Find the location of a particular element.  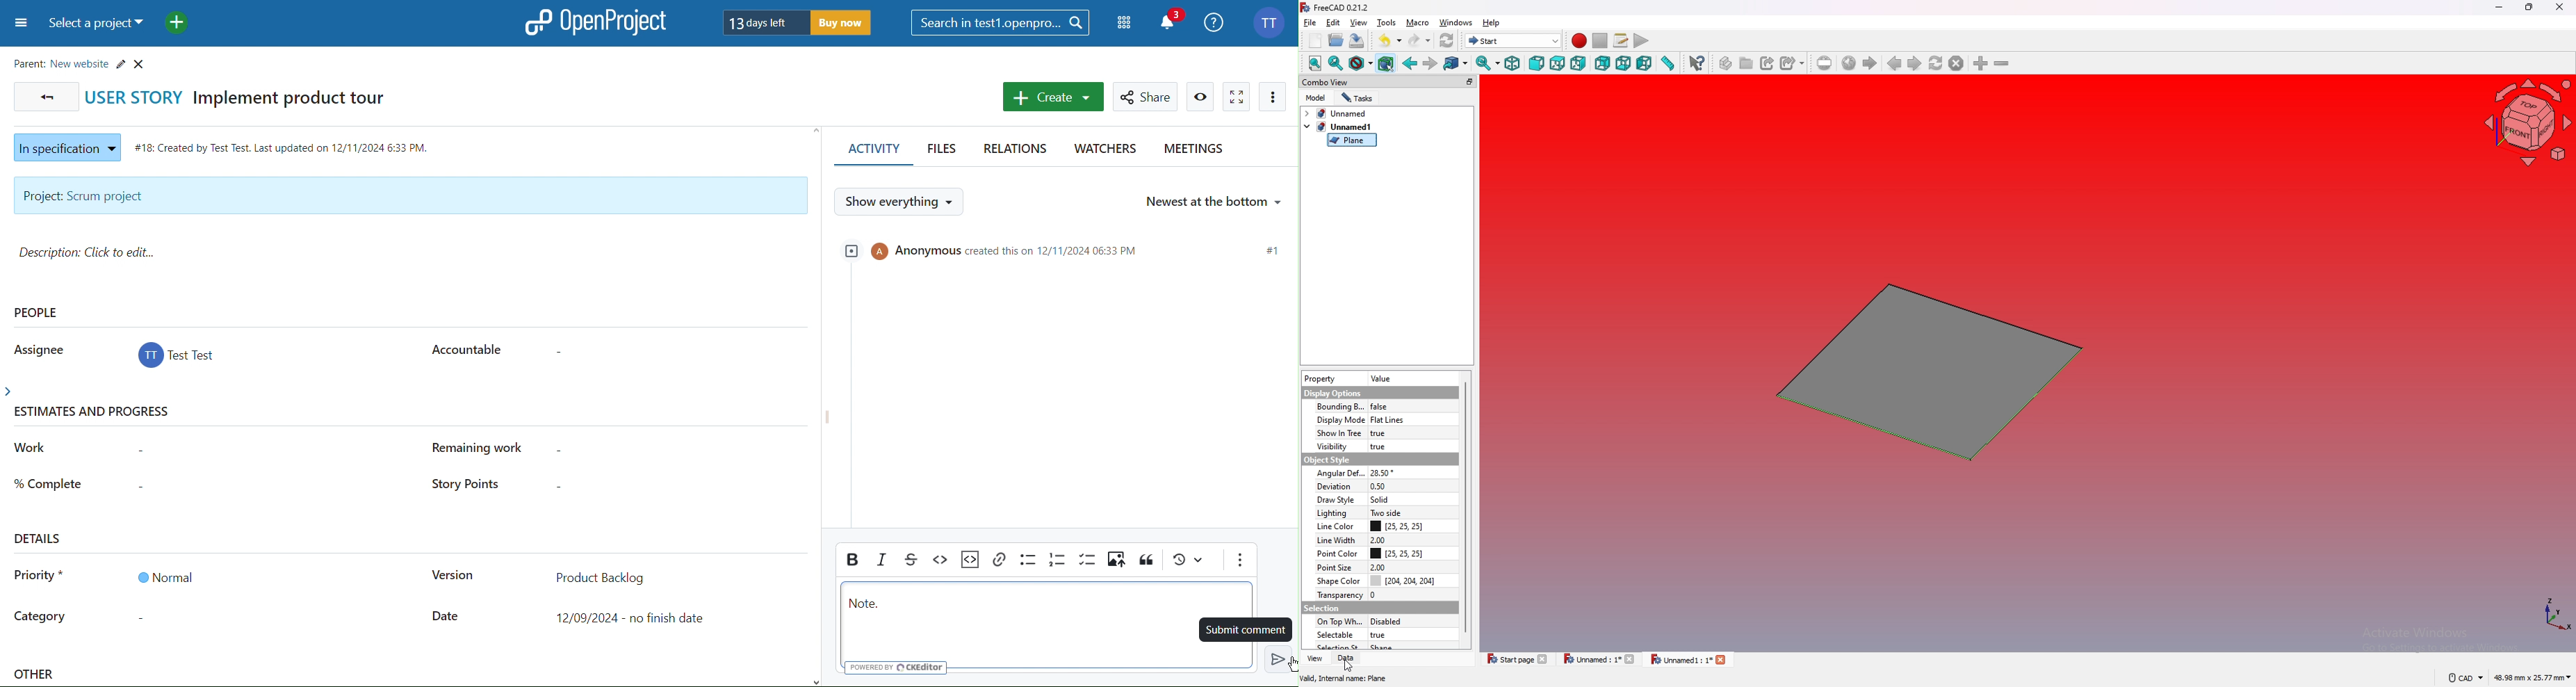

plane is located at coordinates (1352, 140).